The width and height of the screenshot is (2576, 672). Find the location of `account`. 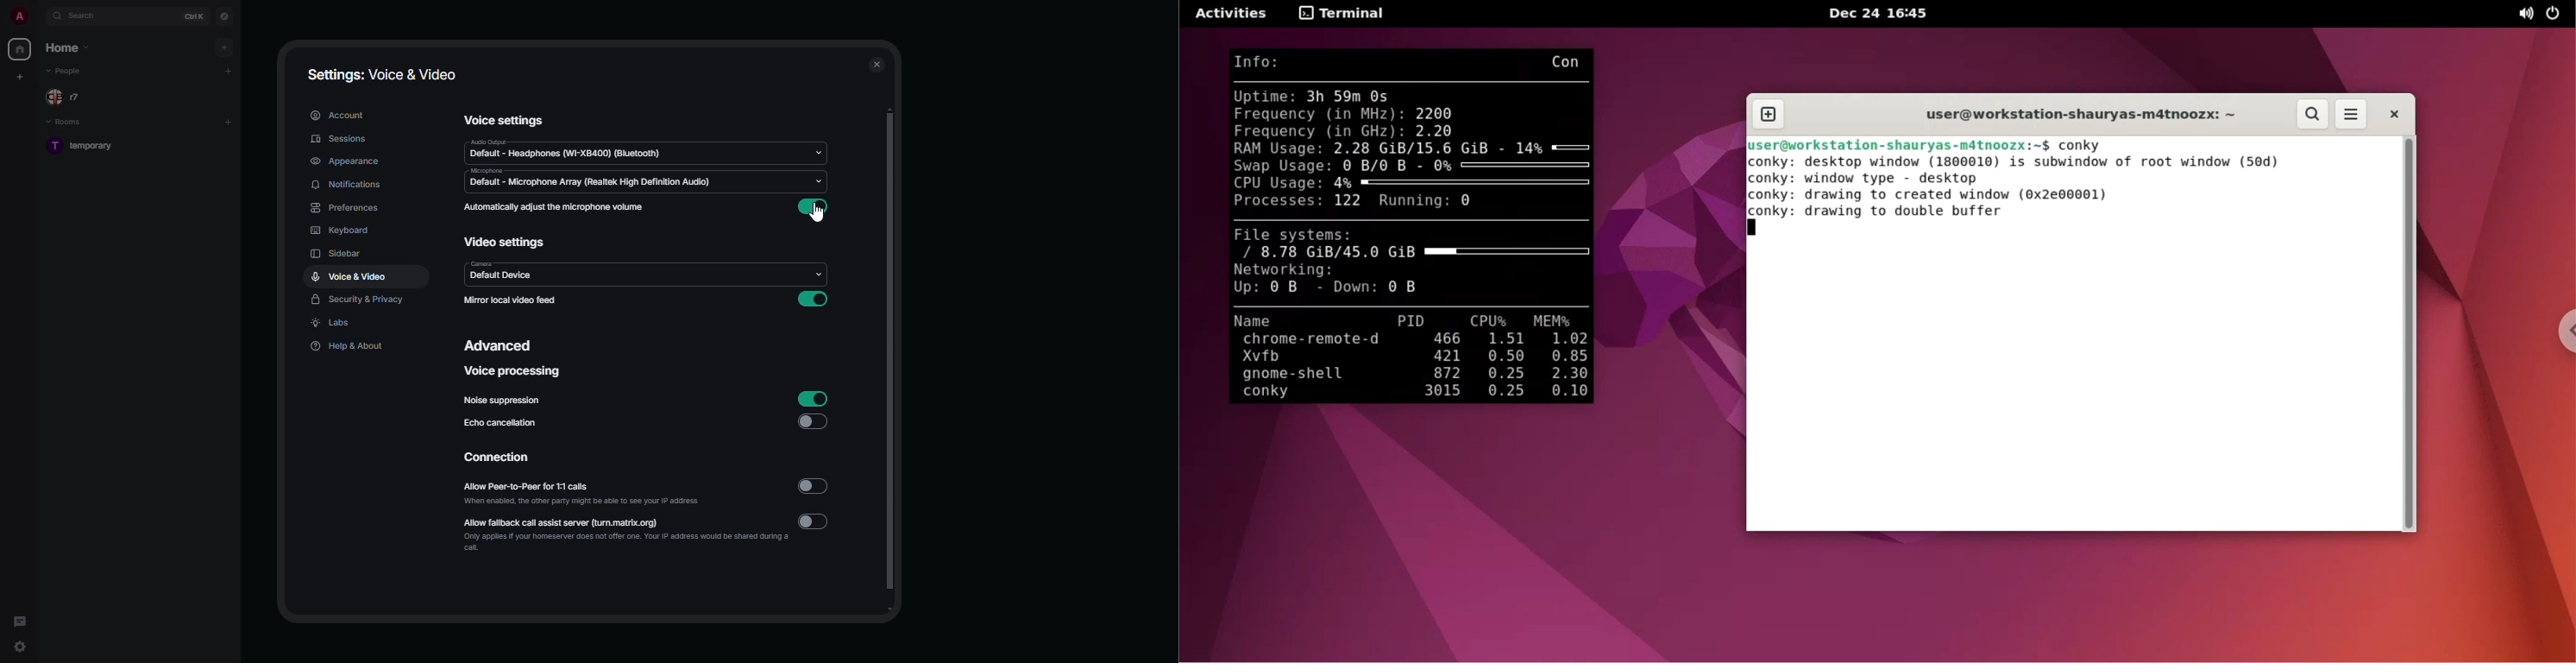

account is located at coordinates (339, 114).